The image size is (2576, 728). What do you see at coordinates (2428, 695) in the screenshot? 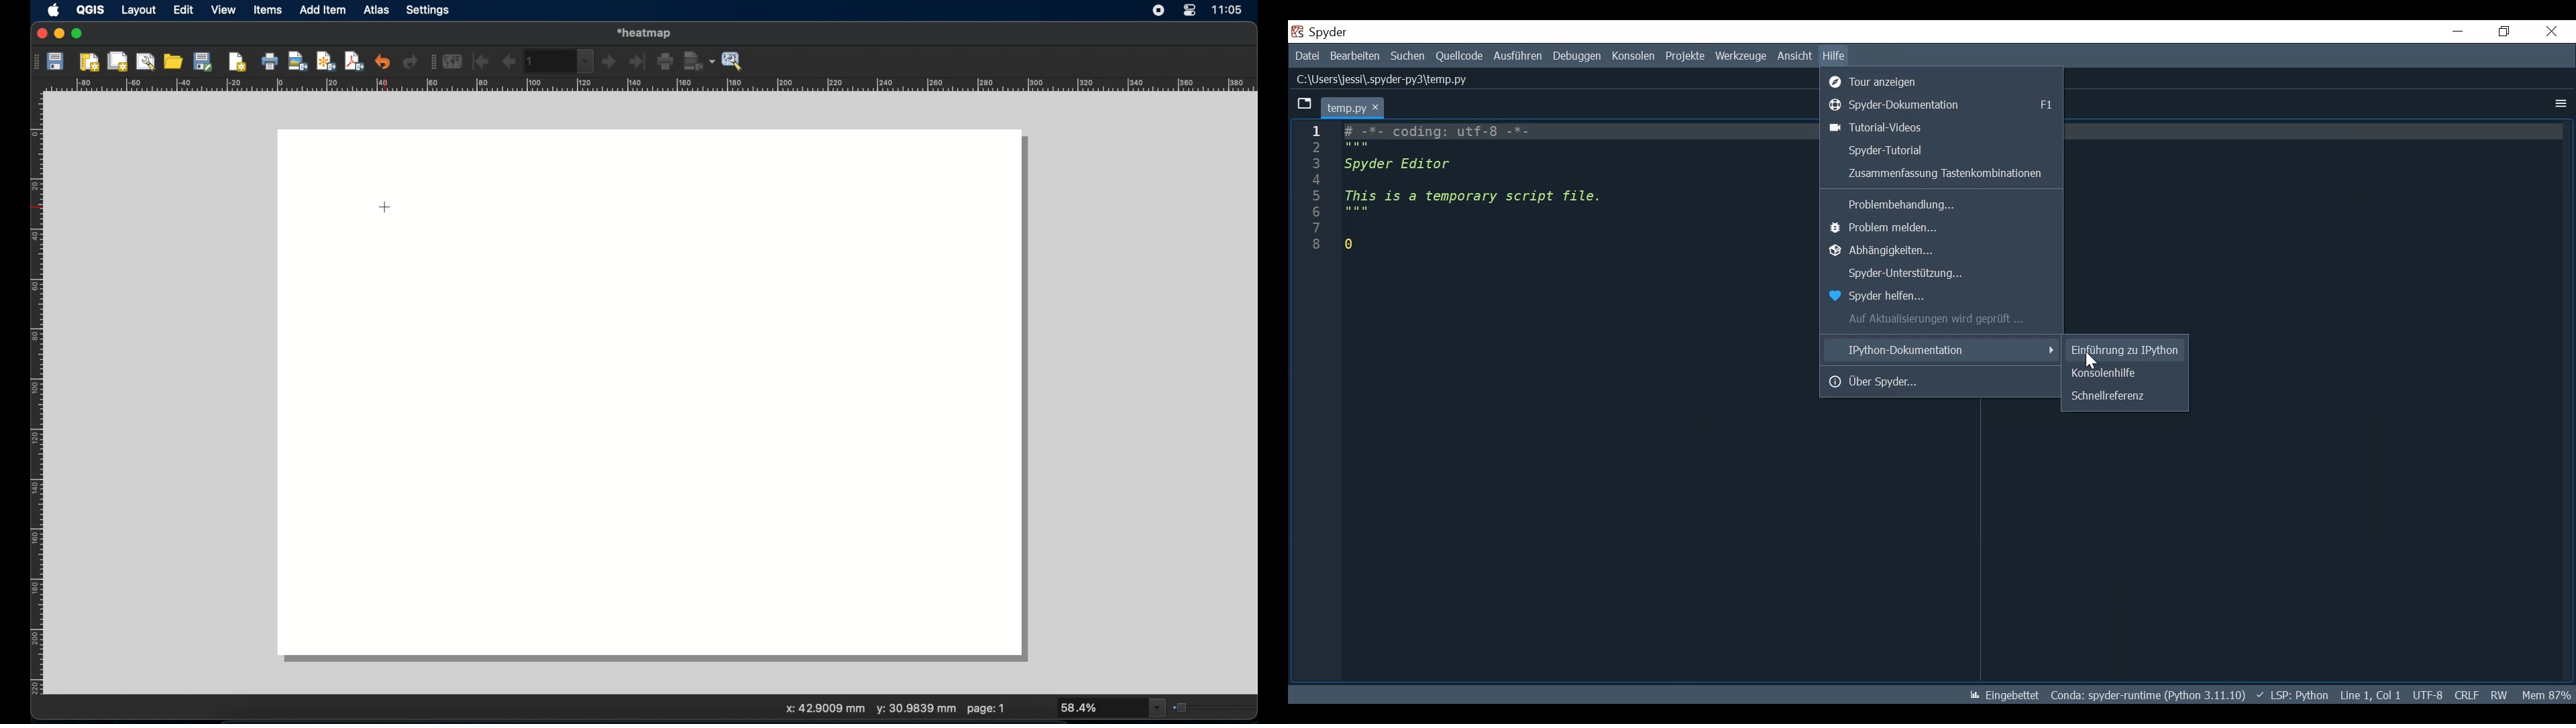
I see `UTF-8` at bounding box center [2428, 695].